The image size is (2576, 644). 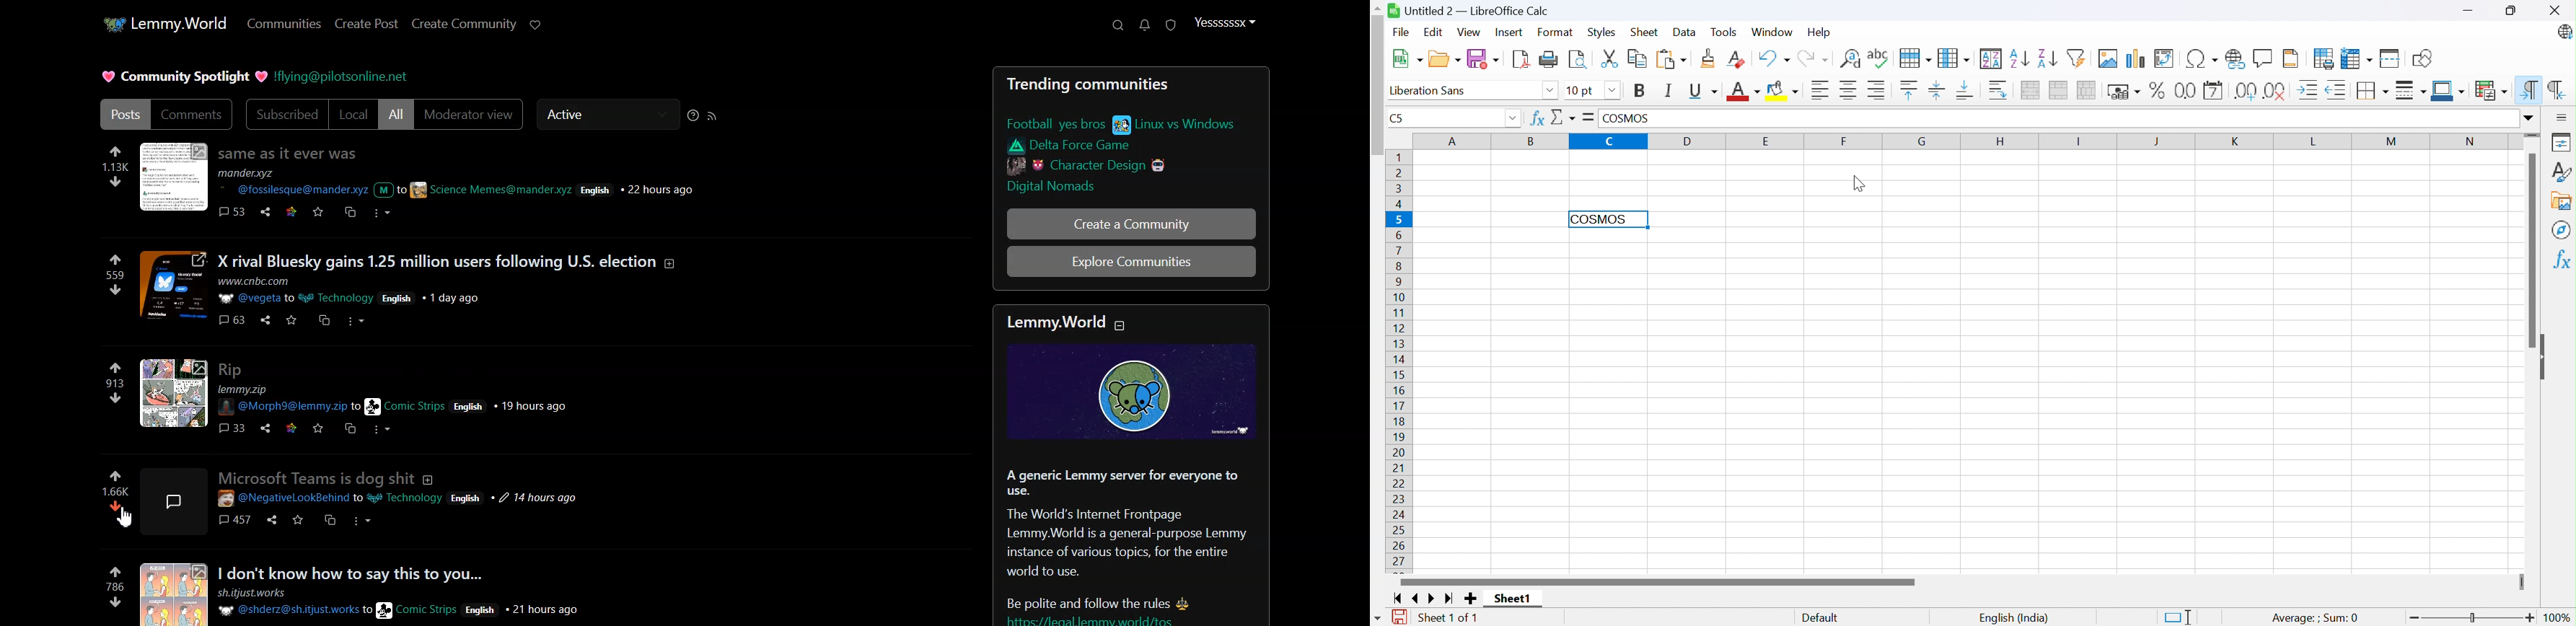 What do you see at coordinates (2030, 90) in the screenshot?
I see `Merge and center or unmerge cells depending on the current toggle state` at bounding box center [2030, 90].